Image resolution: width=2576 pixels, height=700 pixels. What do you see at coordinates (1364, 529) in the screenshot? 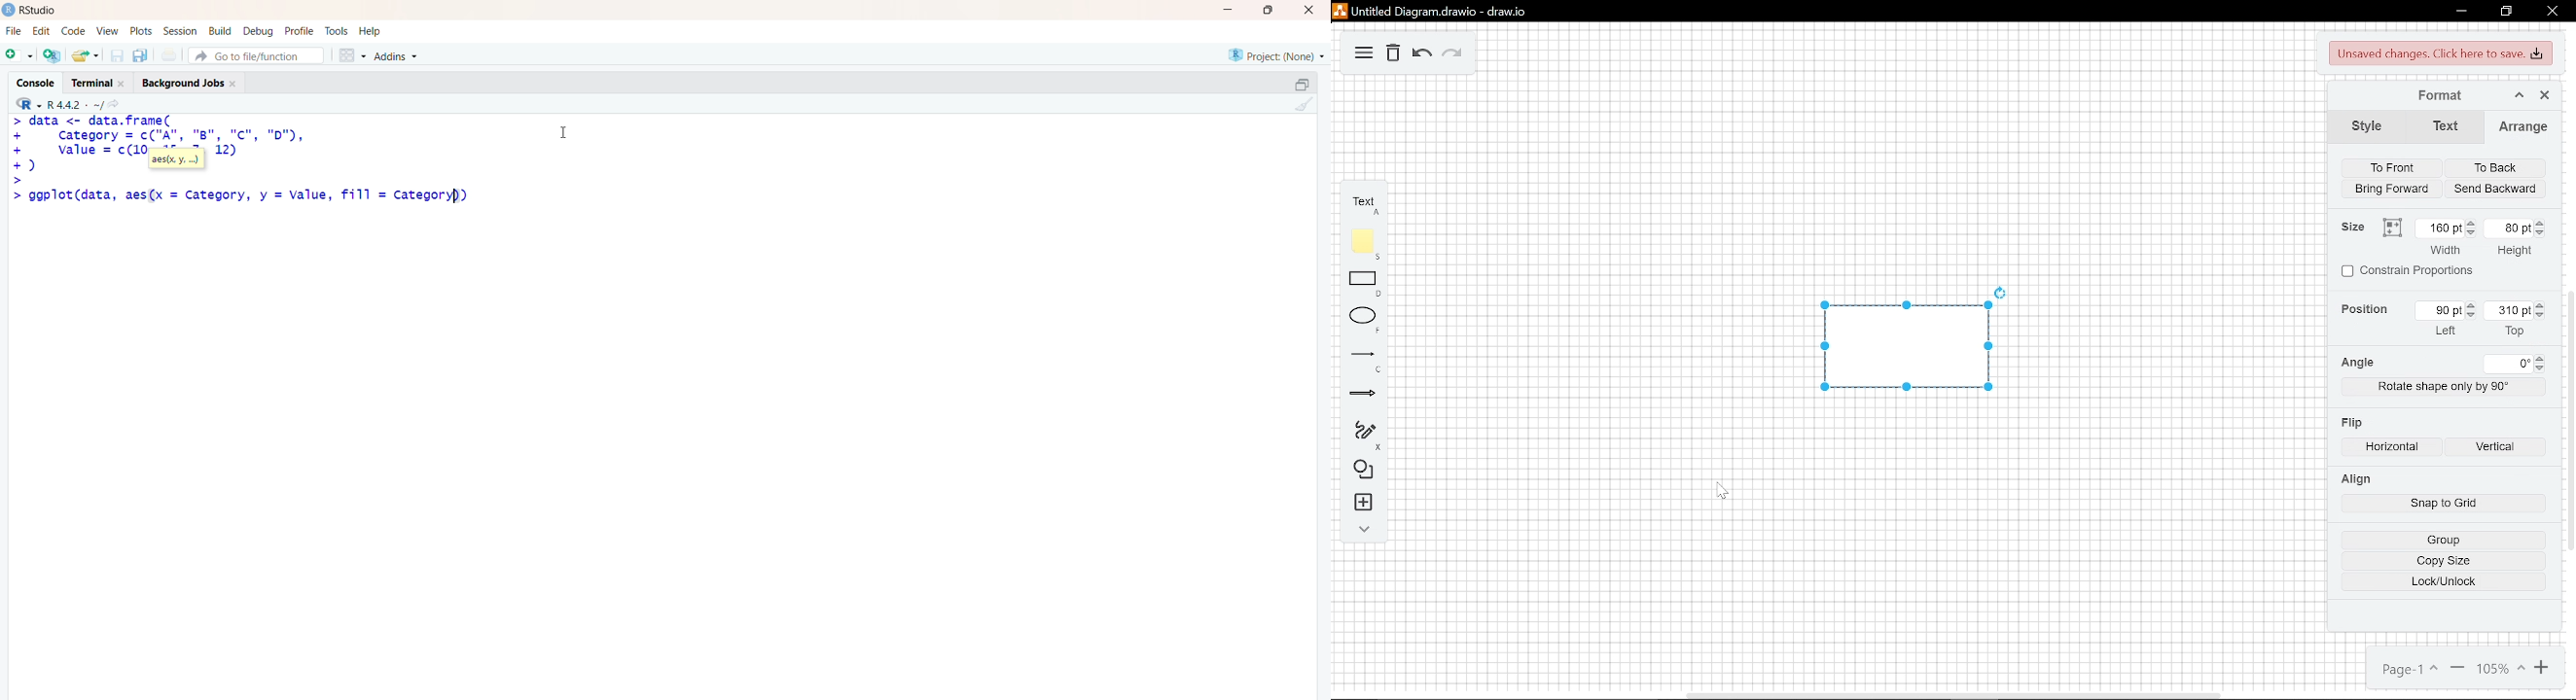
I see `collapse` at bounding box center [1364, 529].